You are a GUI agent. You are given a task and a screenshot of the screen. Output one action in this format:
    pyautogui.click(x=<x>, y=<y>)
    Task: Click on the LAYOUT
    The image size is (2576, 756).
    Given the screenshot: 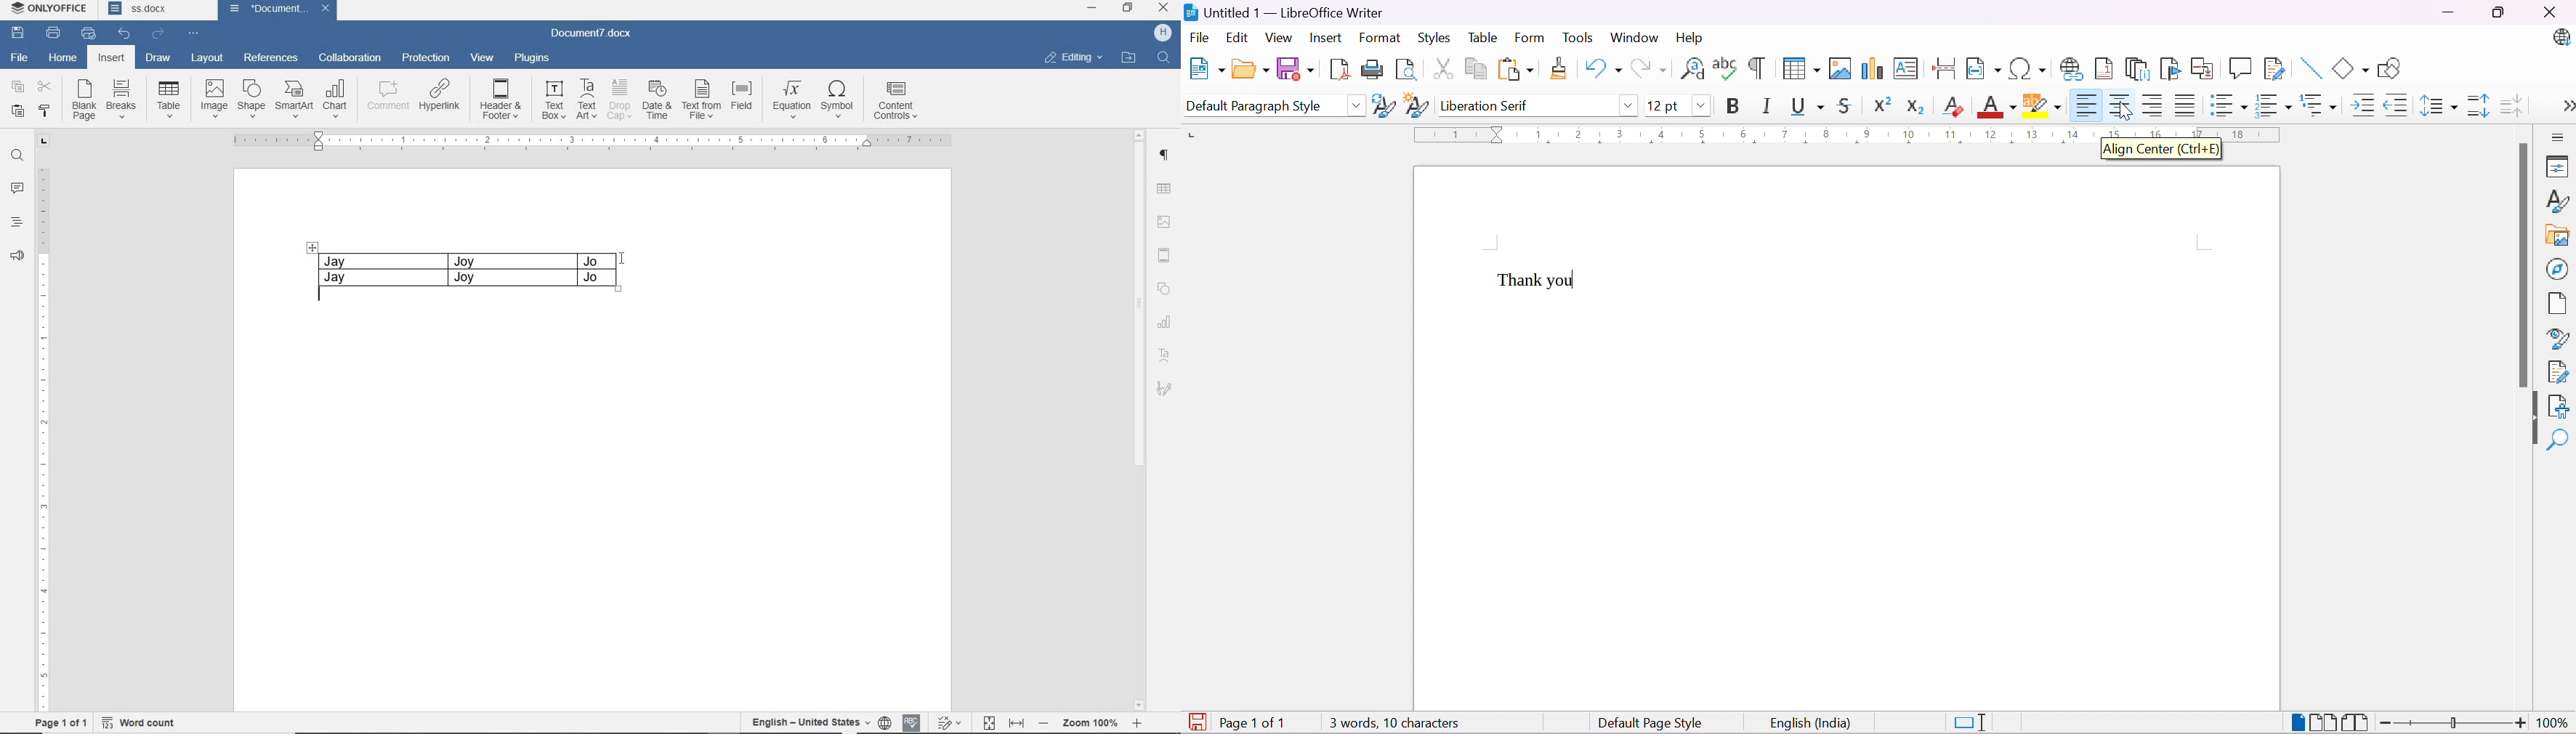 What is the action you would take?
    pyautogui.click(x=207, y=58)
    